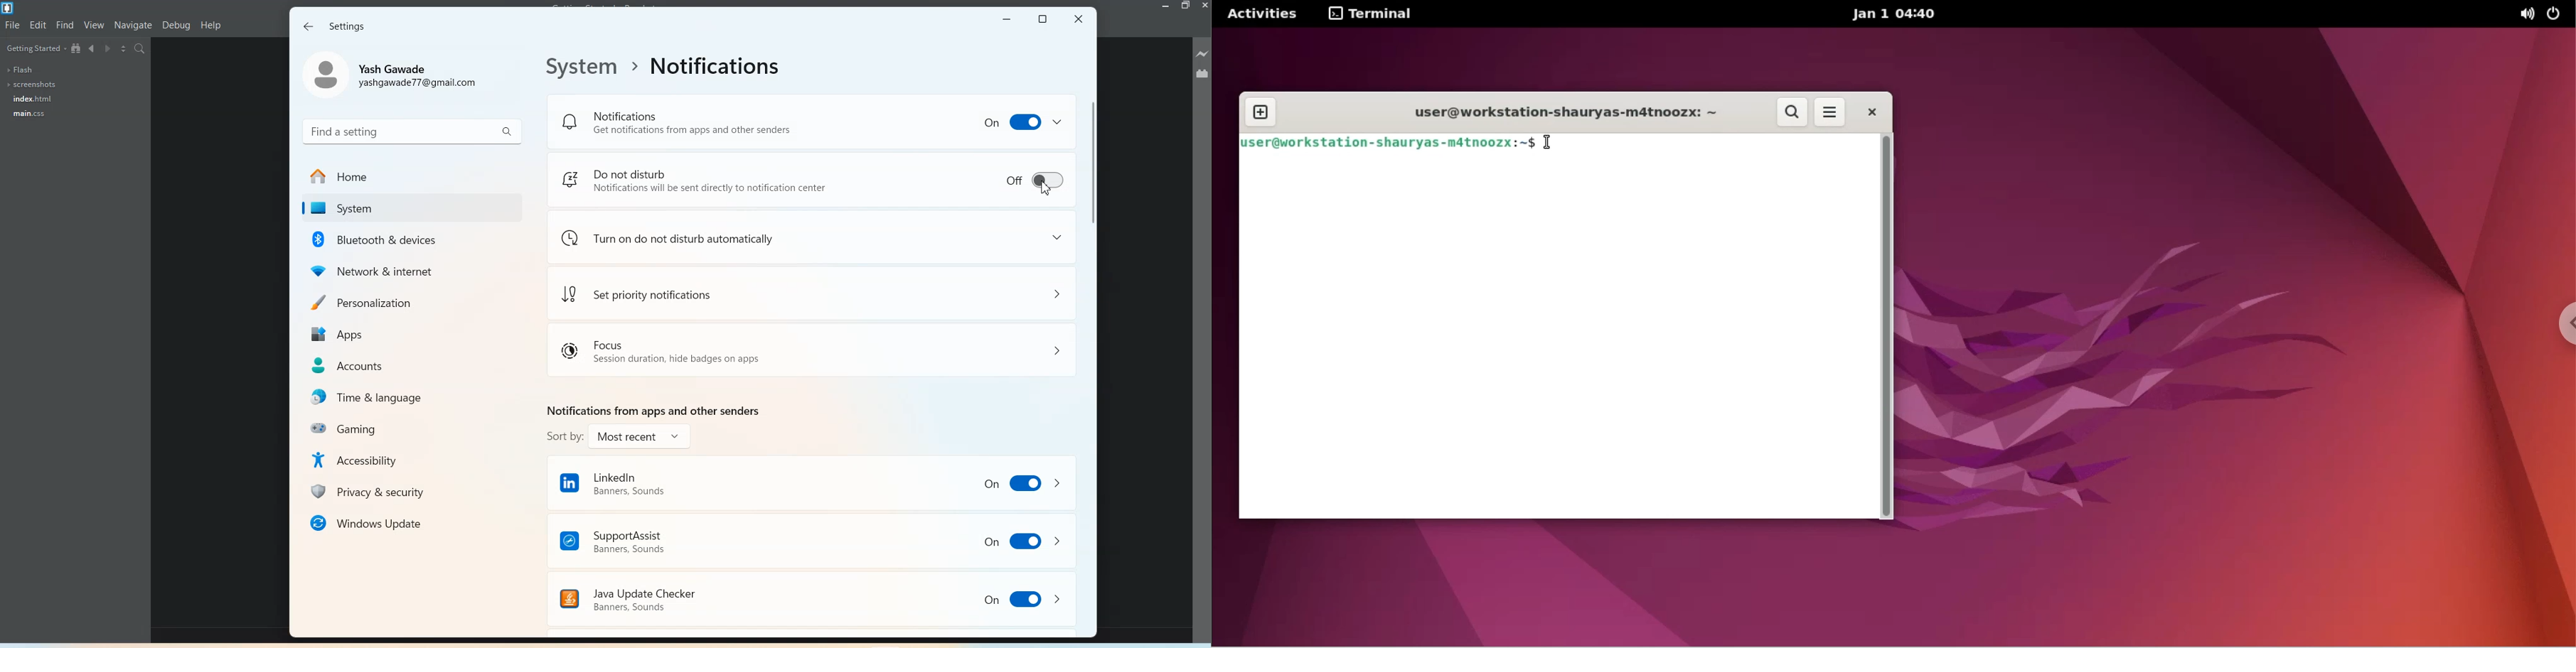 The image size is (2576, 672). Describe the element at coordinates (1261, 114) in the screenshot. I see `new tab` at that location.